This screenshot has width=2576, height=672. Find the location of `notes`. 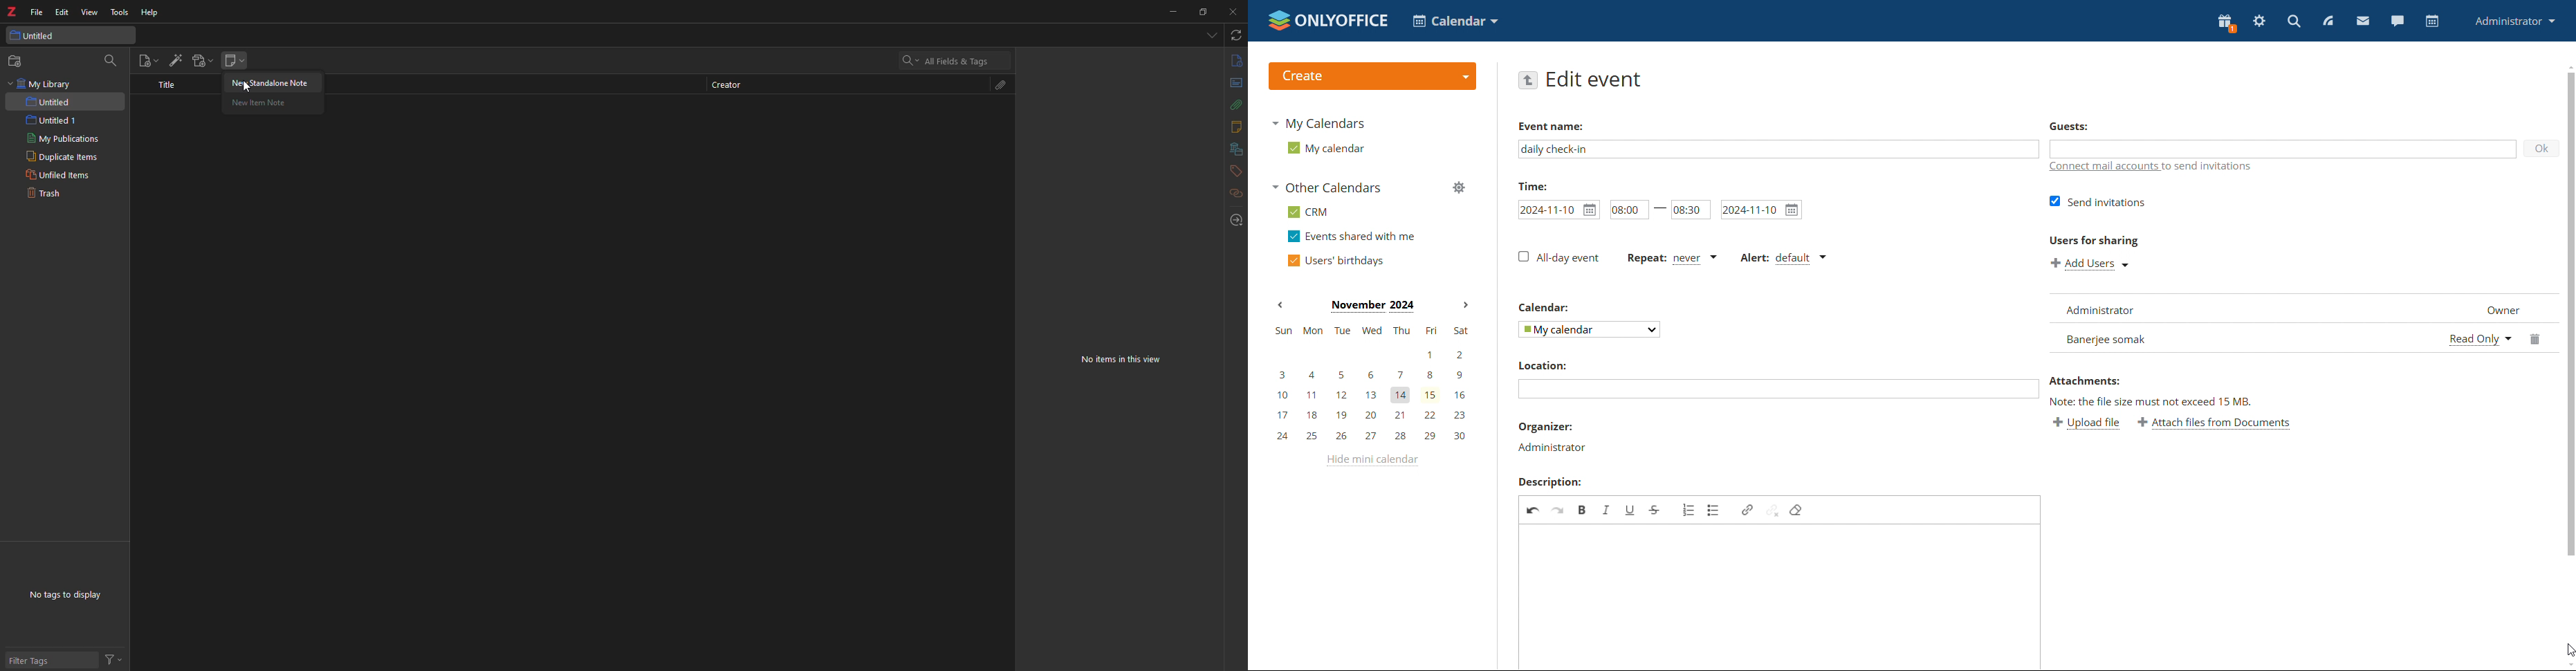

notes is located at coordinates (1235, 125).